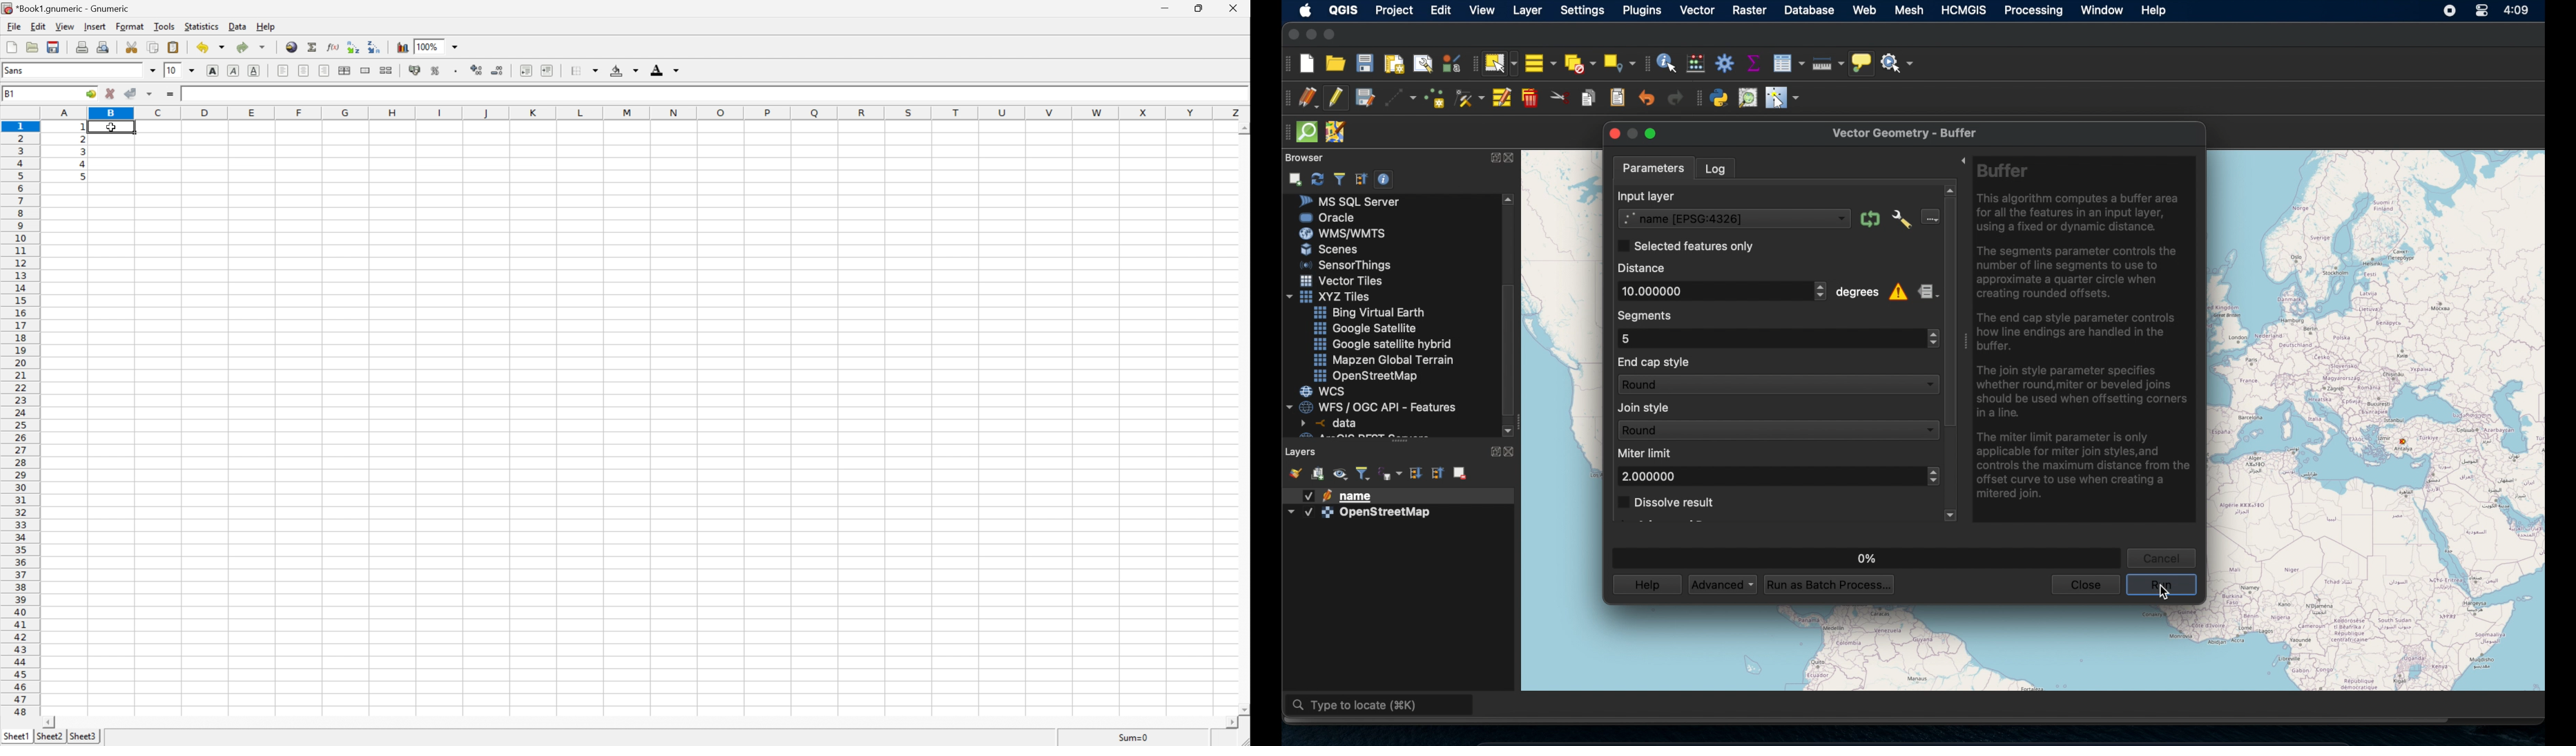 This screenshot has height=756, width=2576. Describe the element at coordinates (456, 70) in the screenshot. I see `Set the format of the selected cells to include a thousands separator` at that location.